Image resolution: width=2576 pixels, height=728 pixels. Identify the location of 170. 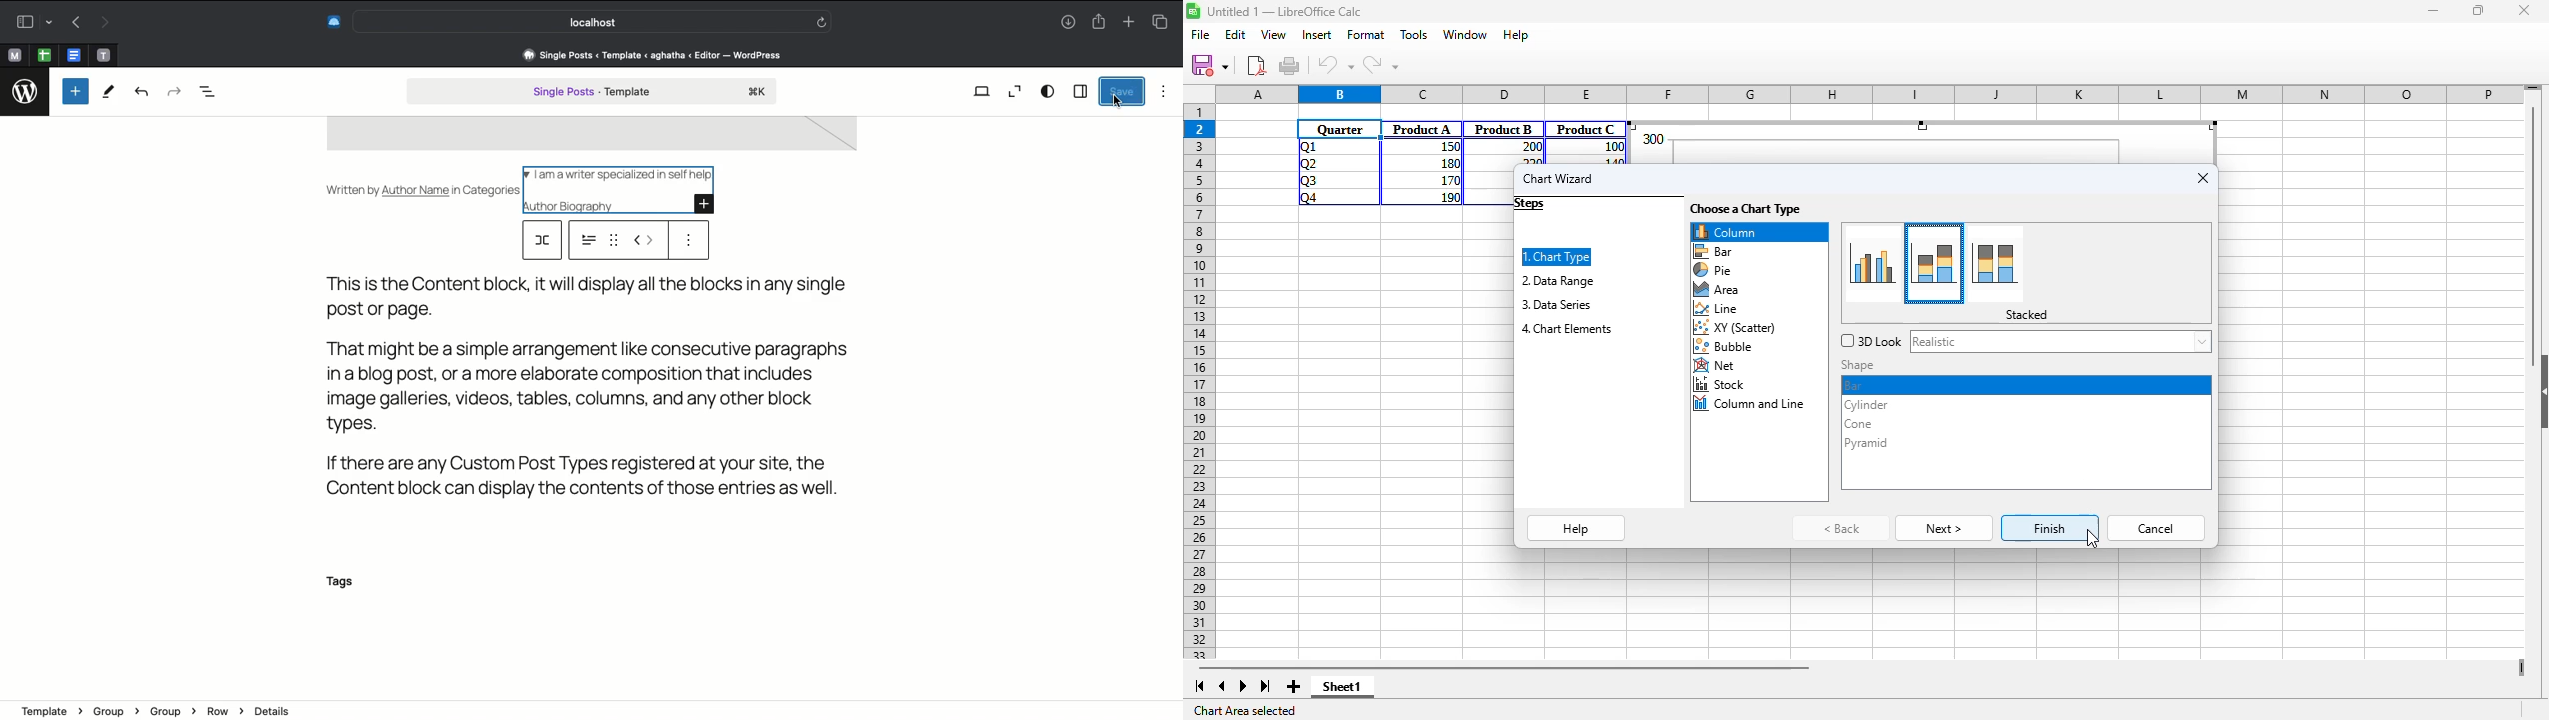
(1448, 179).